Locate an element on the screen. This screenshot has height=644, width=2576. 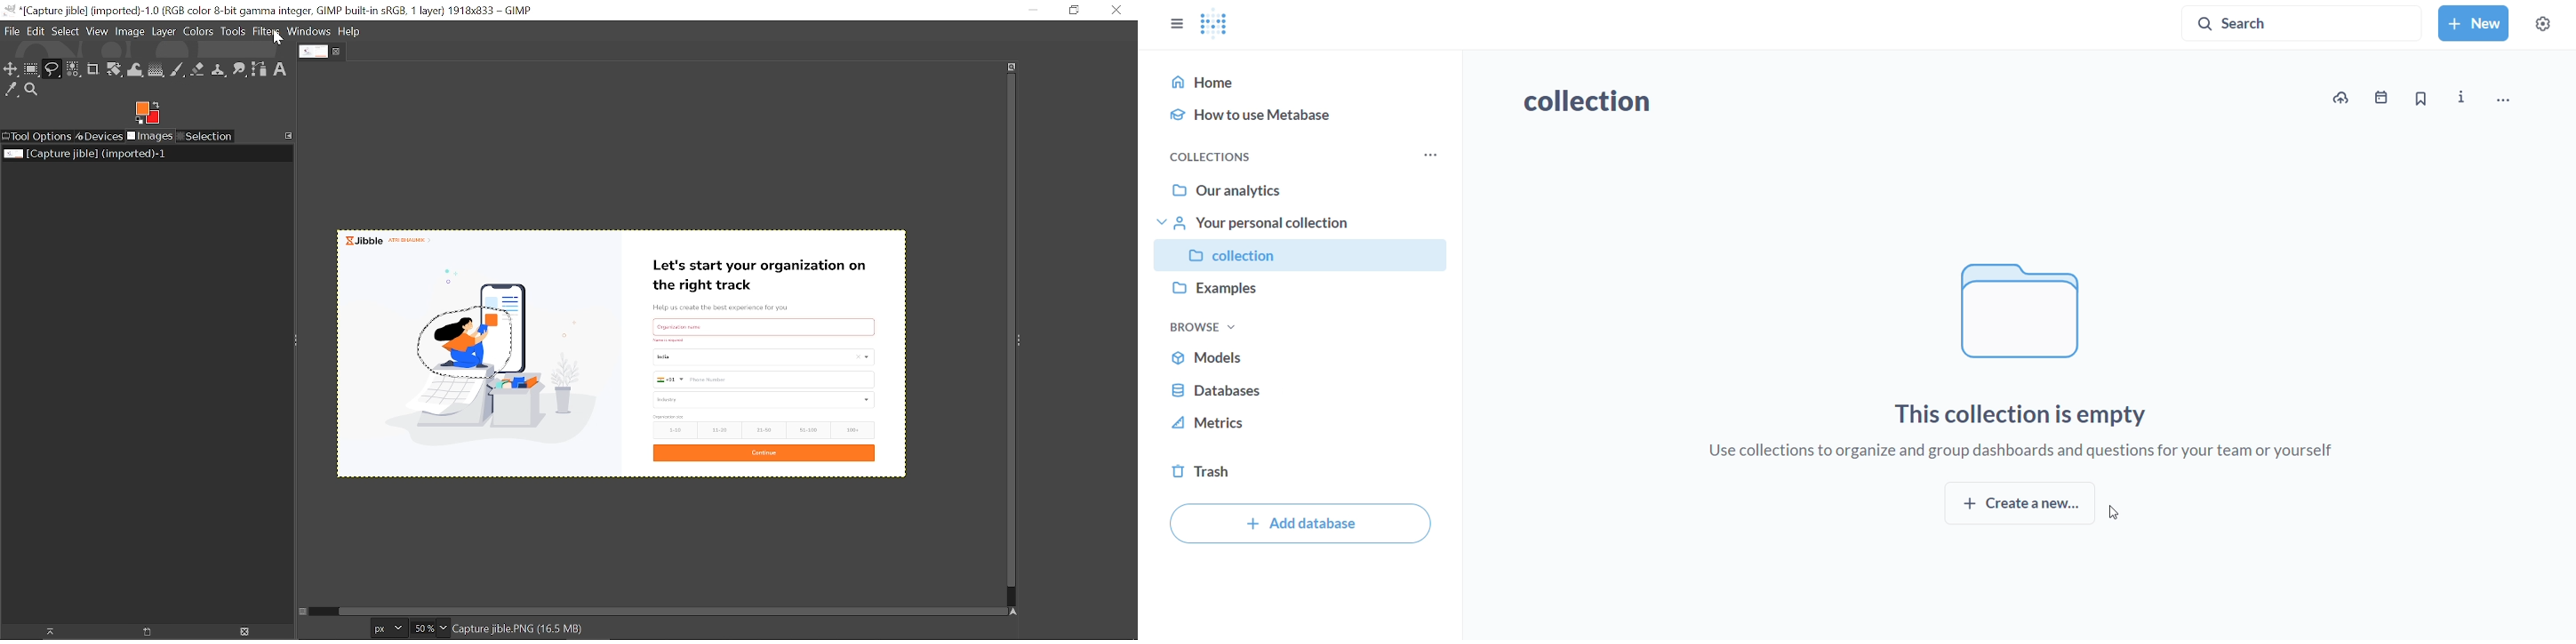
Close is located at coordinates (1116, 10).